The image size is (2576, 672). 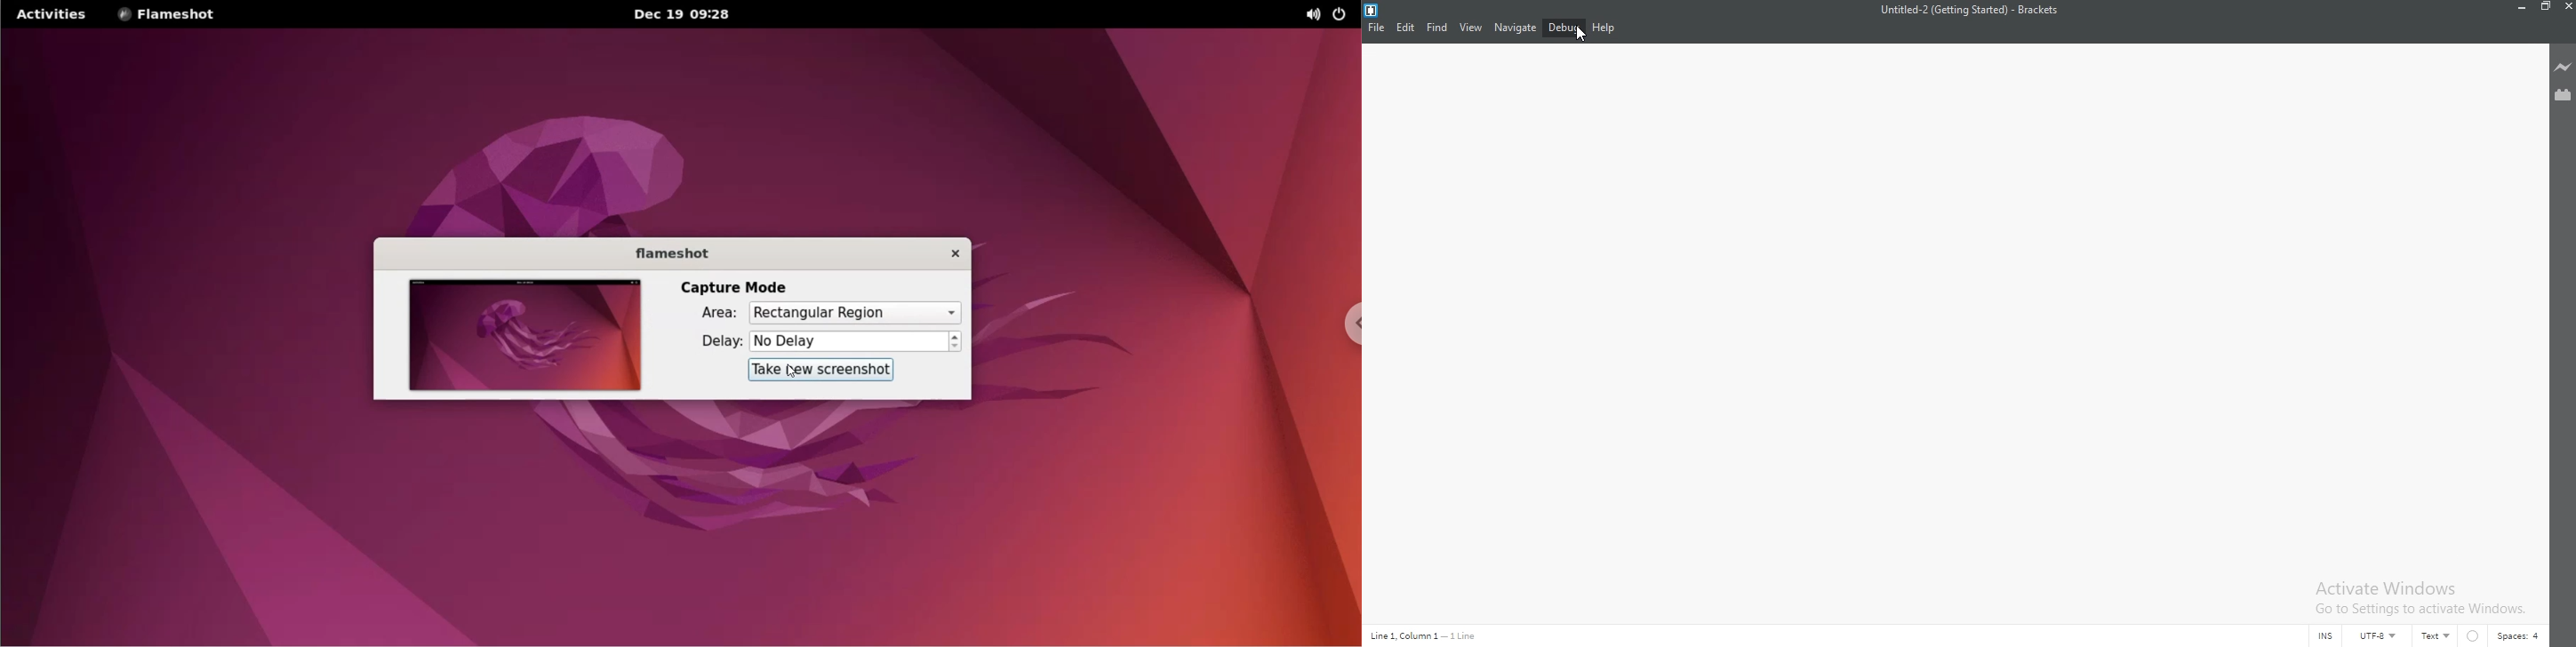 What do you see at coordinates (2476, 635) in the screenshot?
I see `circle` at bounding box center [2476, 635].